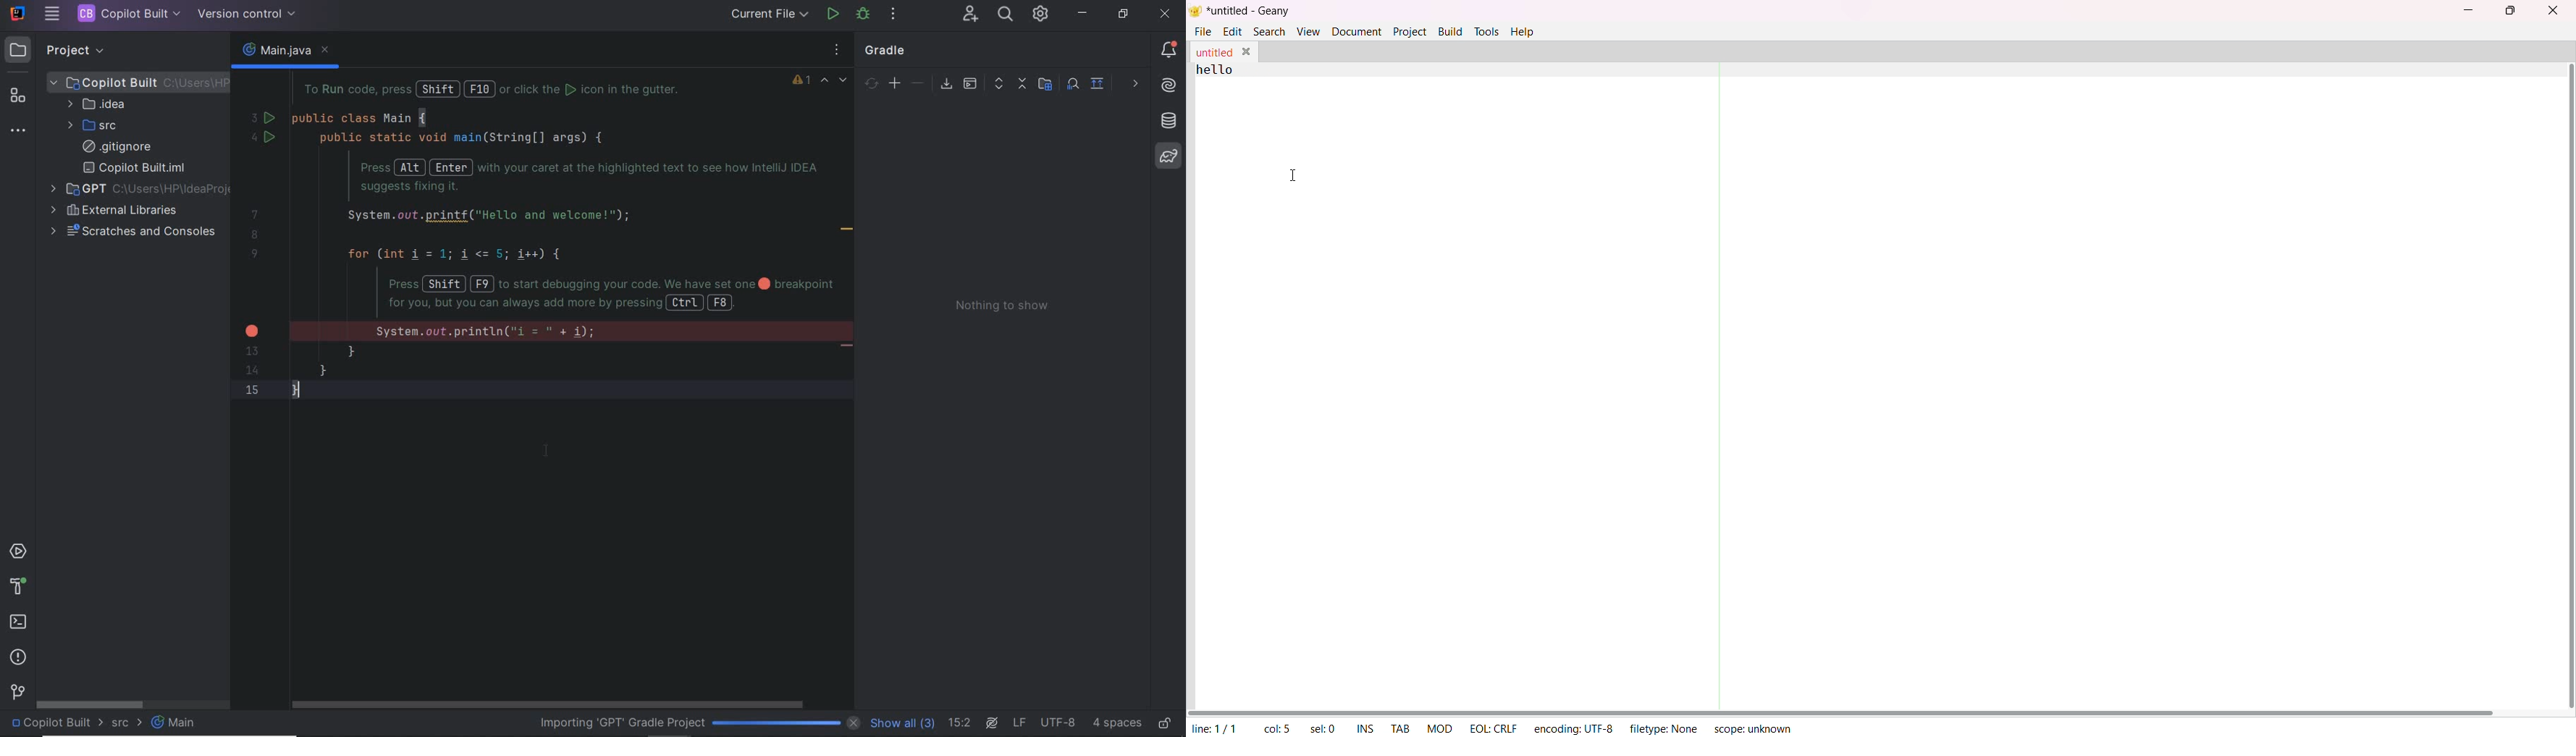 The image size is (2576, 756). What do you see at coordinates (990, 723) in the screenshot?
I see `AI Assistant` at bounding box center [990, 723].